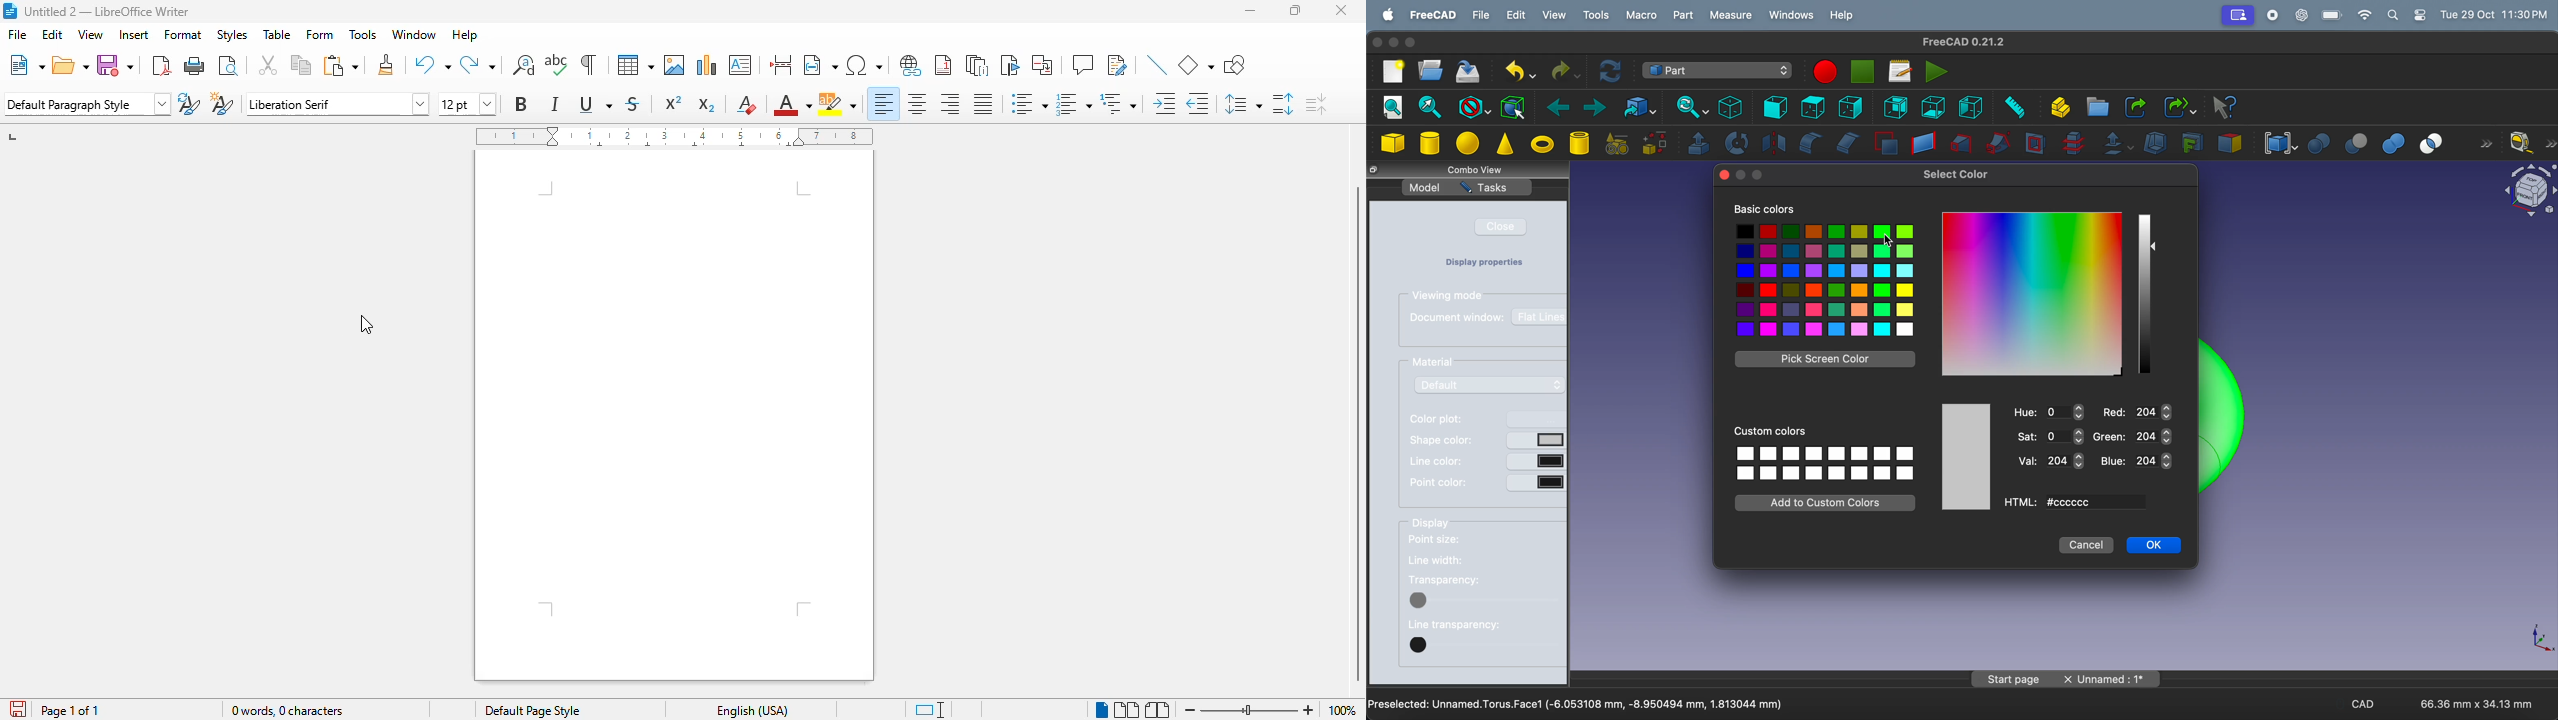  What do you see at coordinates (1126, 710) in the screenshot?
I see `multi-page view` at bounding box center [1126, 710].